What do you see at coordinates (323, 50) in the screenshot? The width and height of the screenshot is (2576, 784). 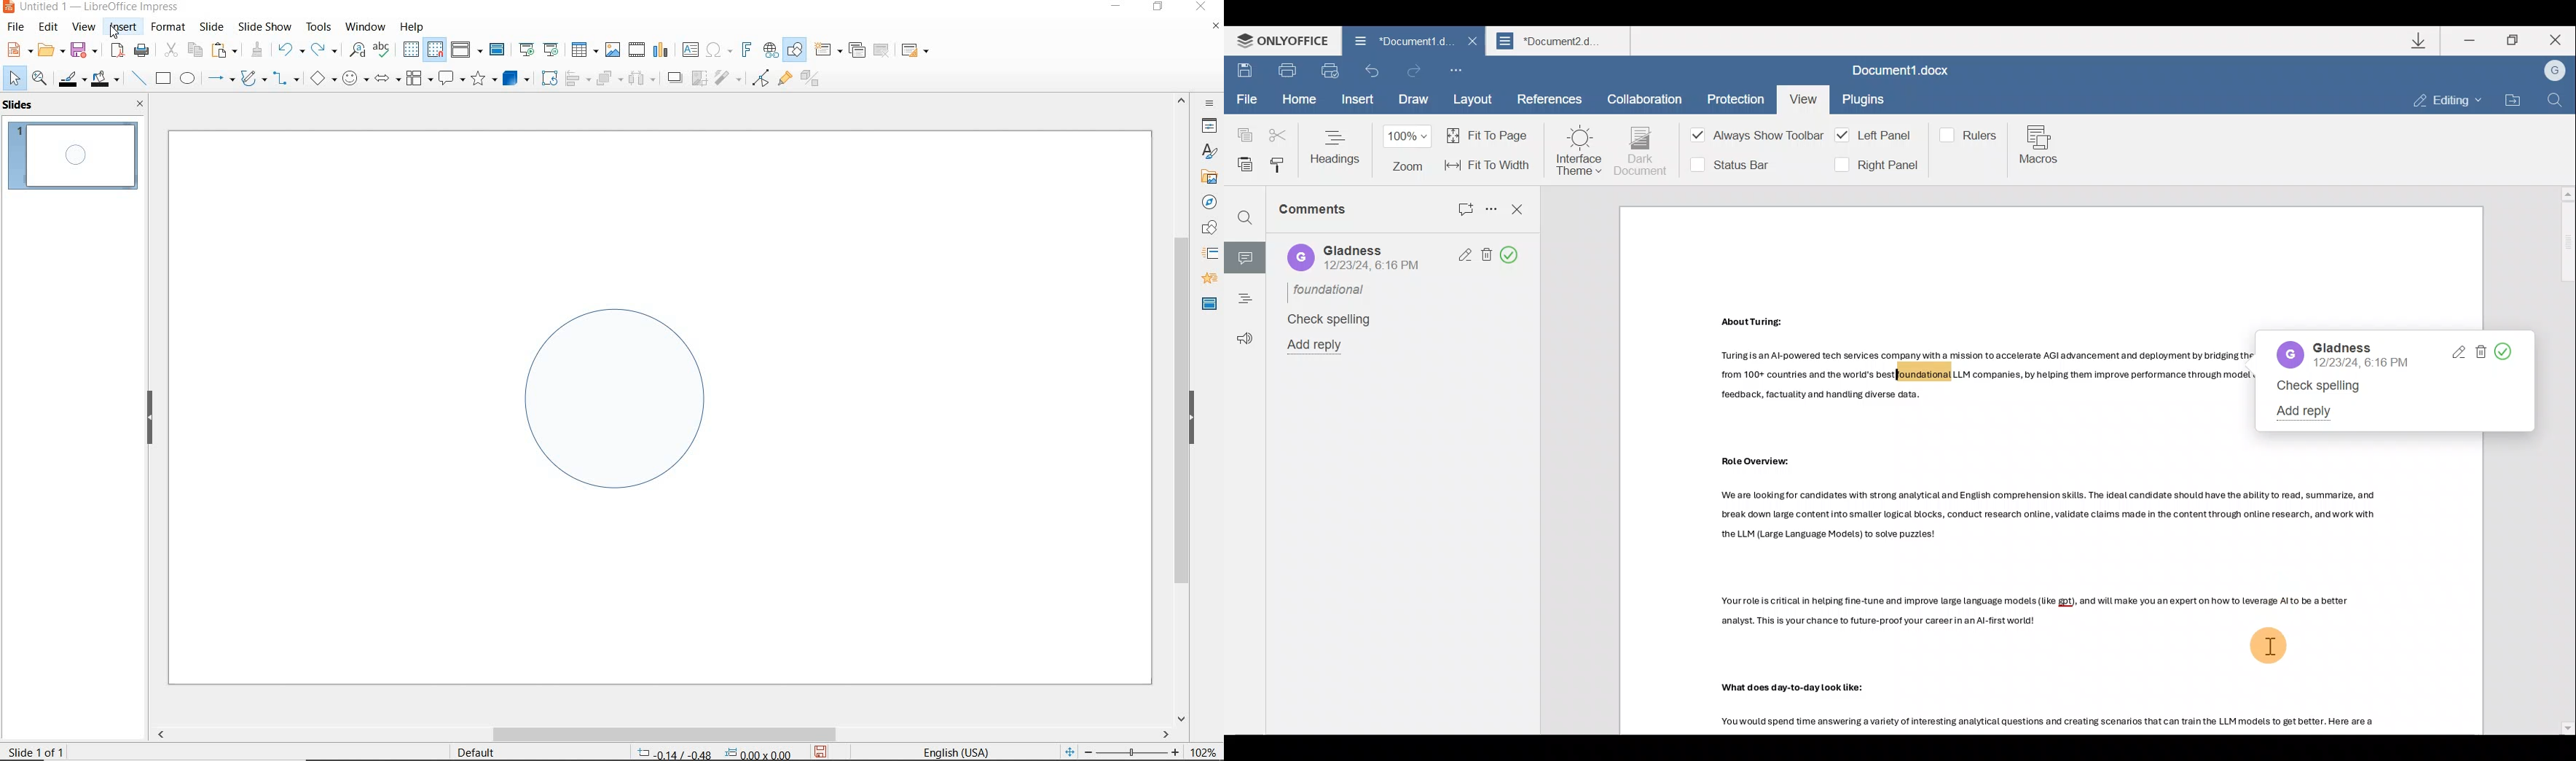 I see `redo` at bounding box center [323, 50].